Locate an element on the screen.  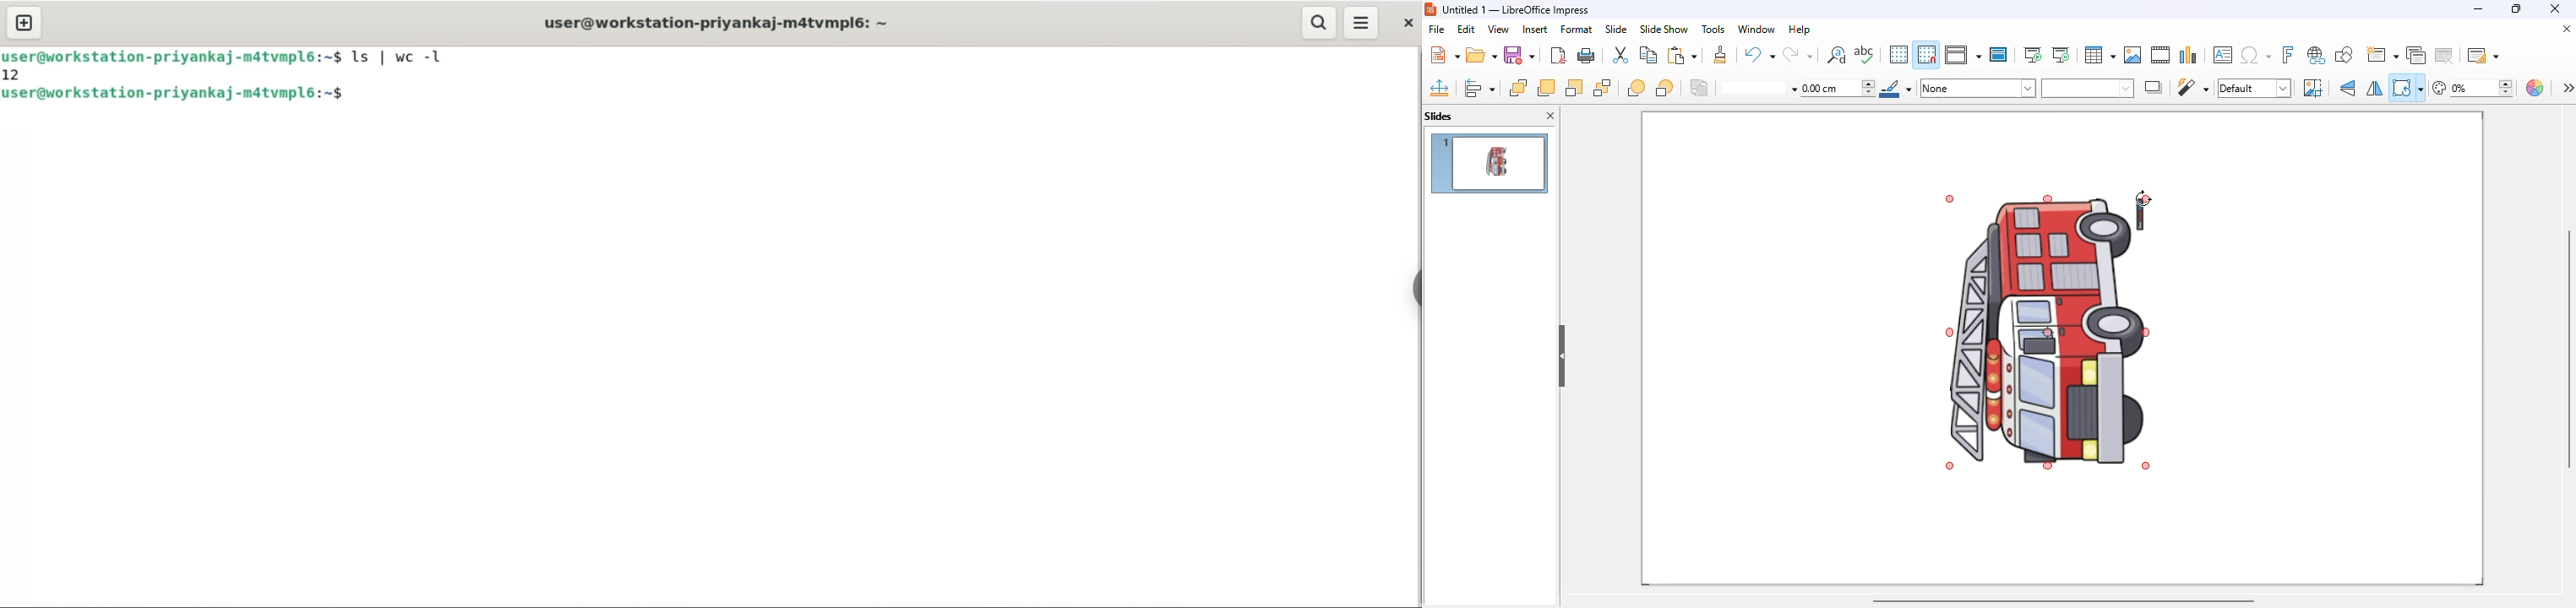
insert is located at coordinates (1535, 30).